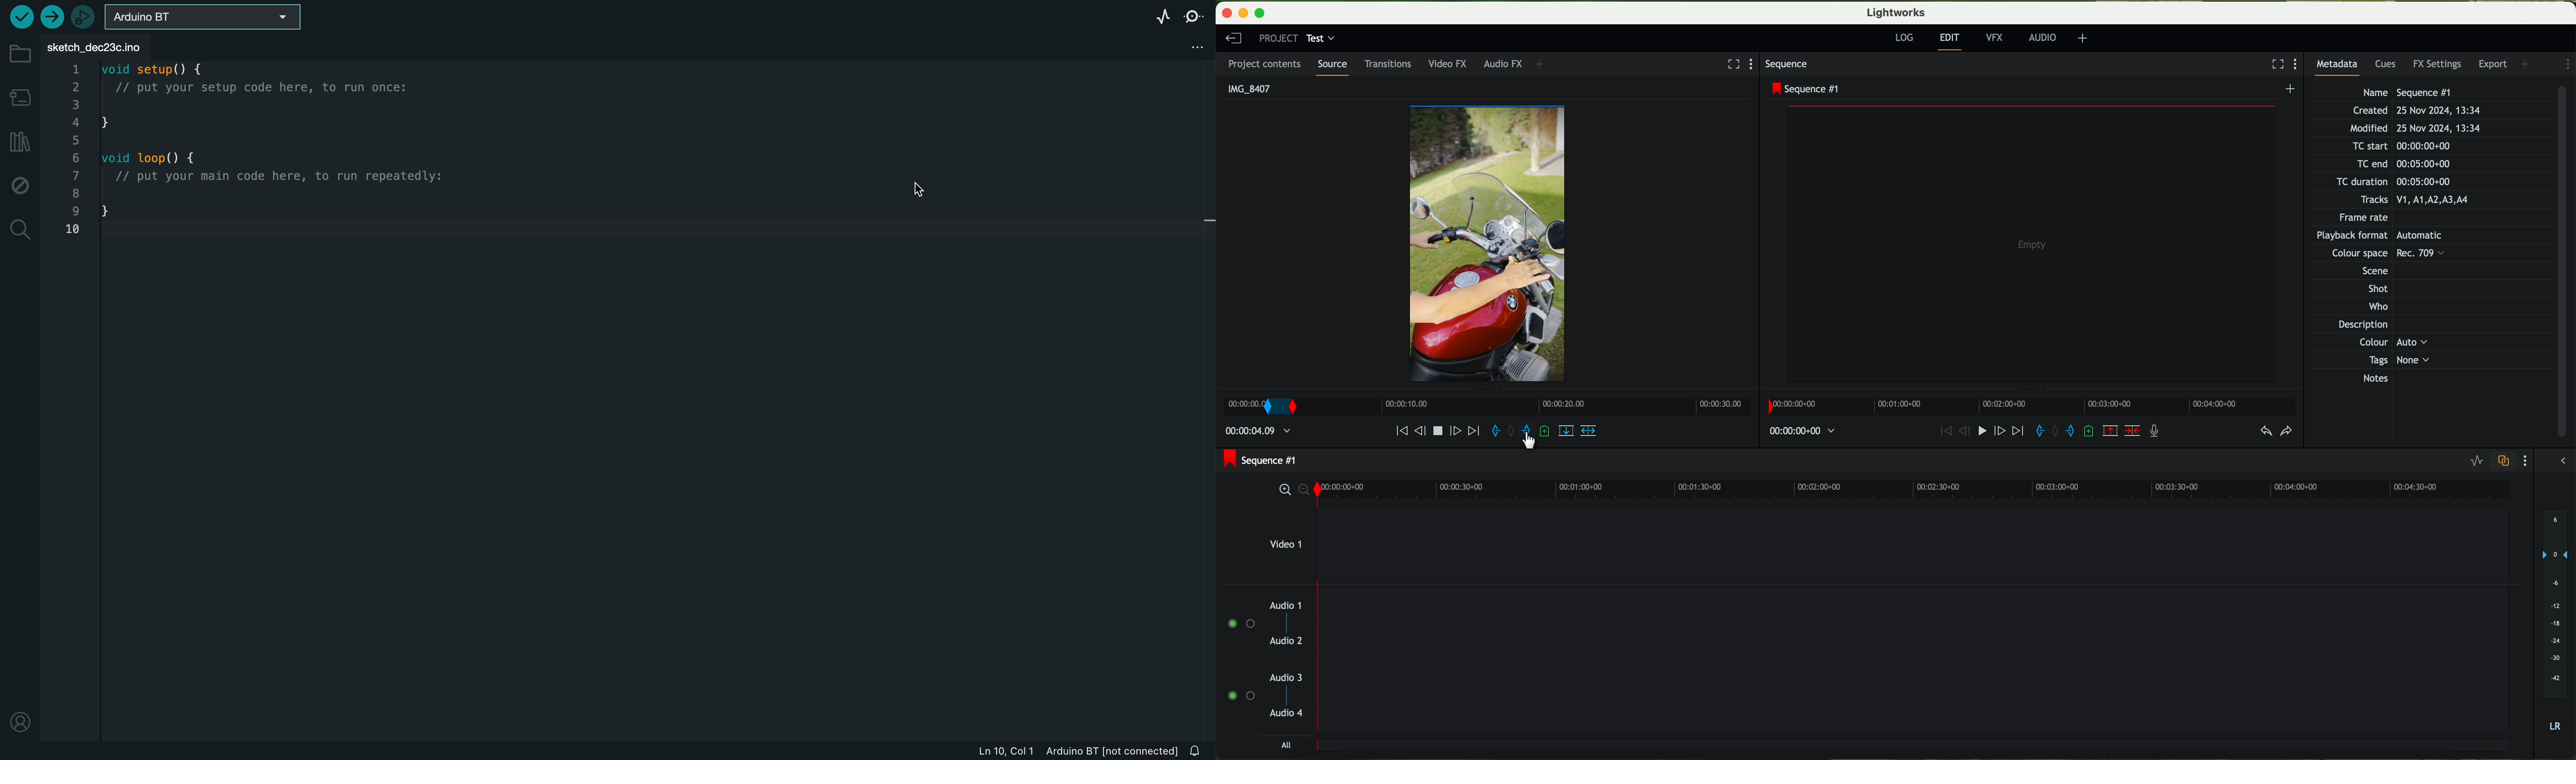  I want to click on Timeline, so click(1542, 405).